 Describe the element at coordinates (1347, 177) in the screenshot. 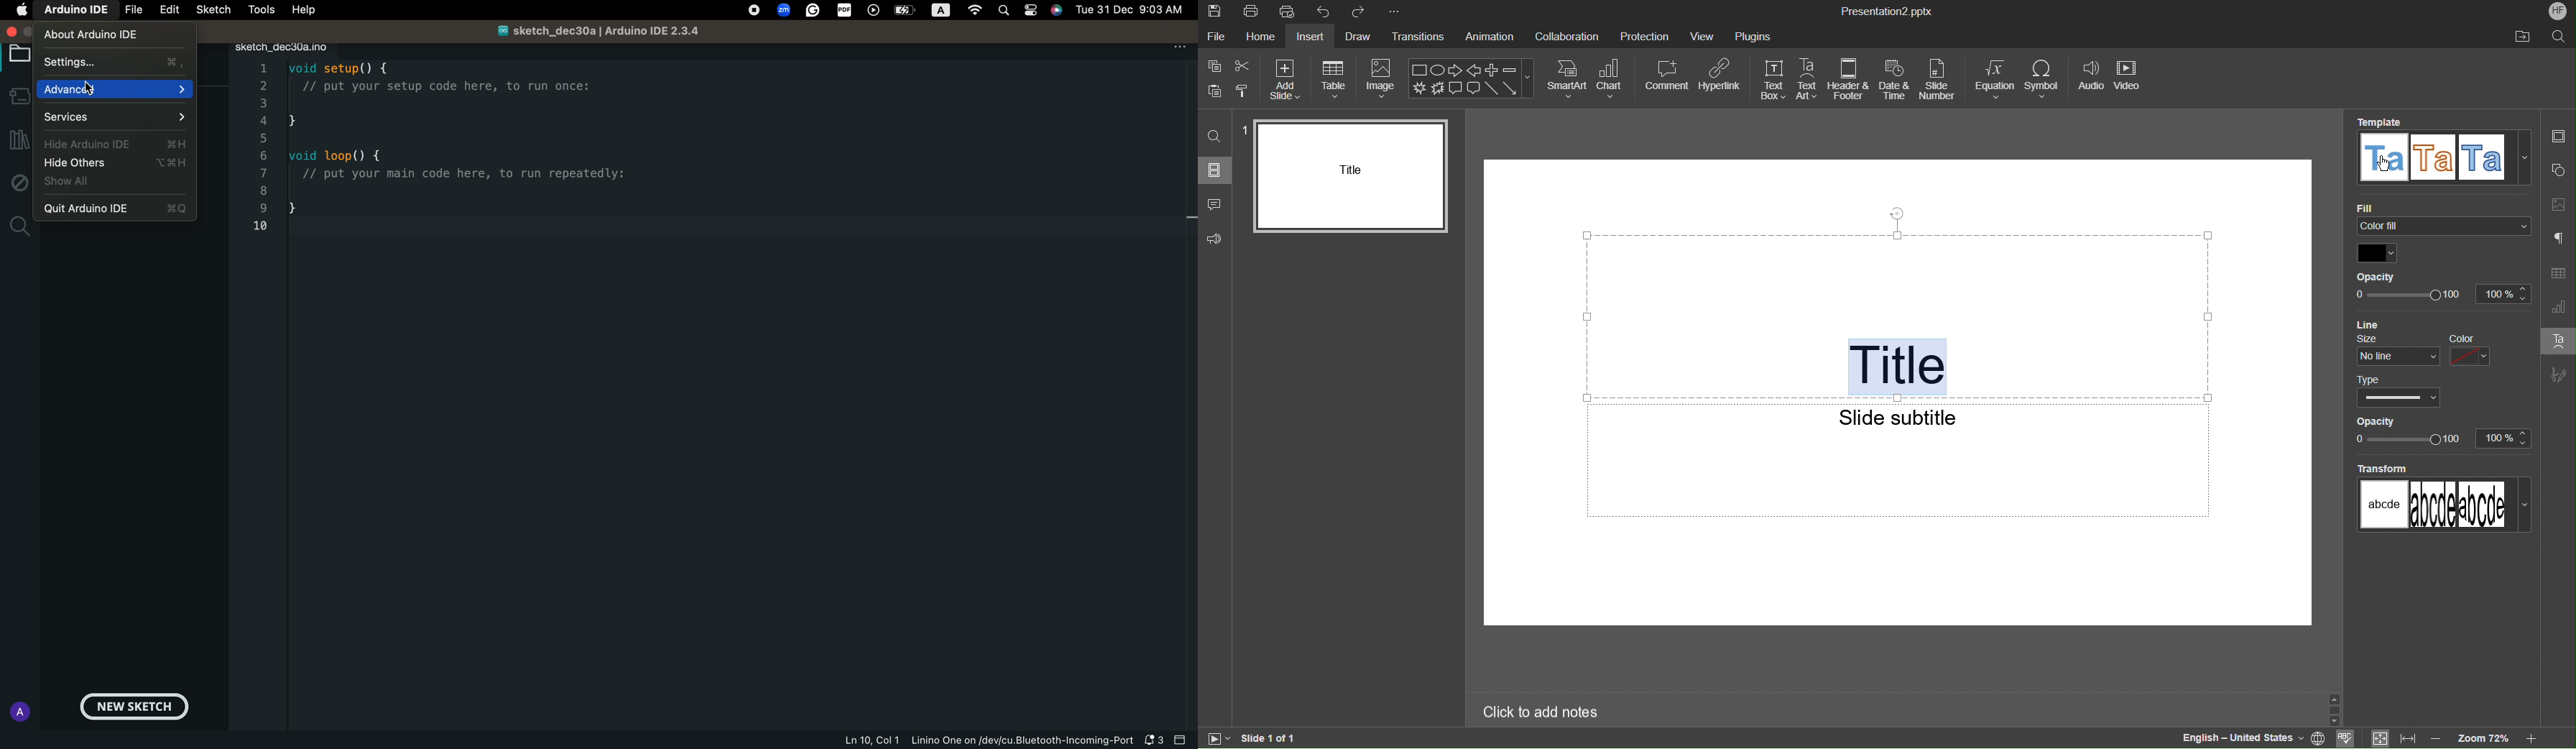

I see `Slide 1` at that location.